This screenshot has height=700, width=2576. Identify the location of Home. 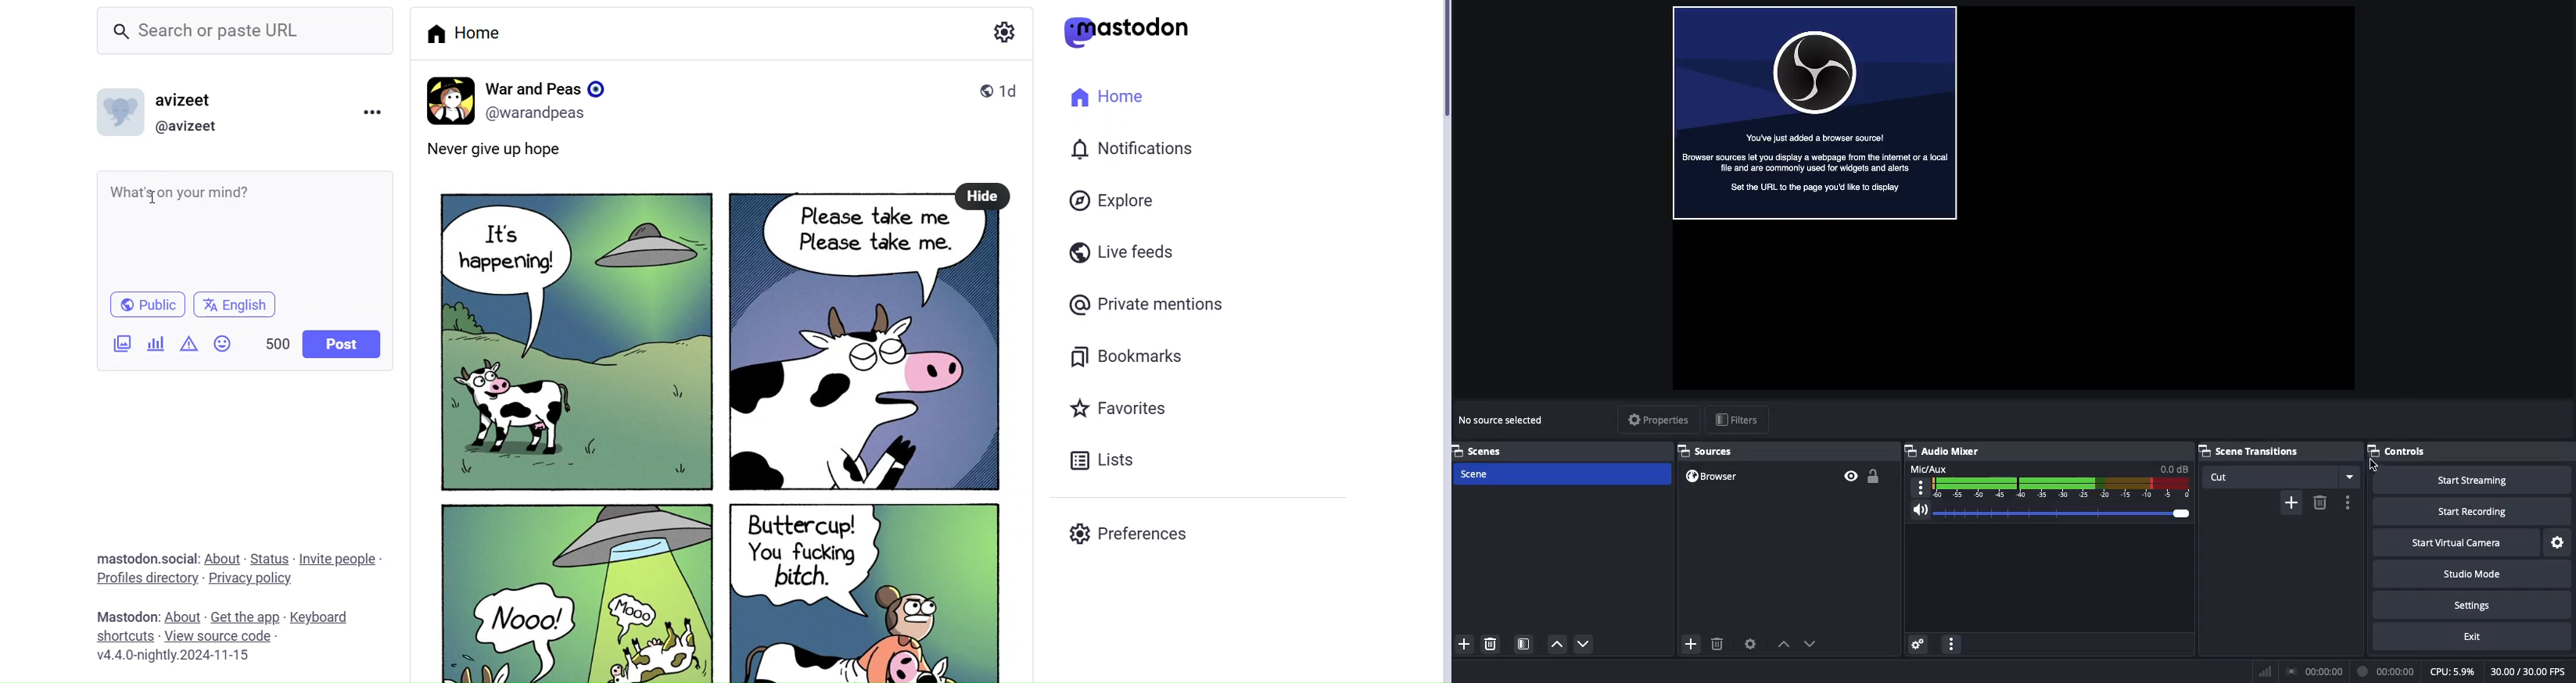
(466, 32).